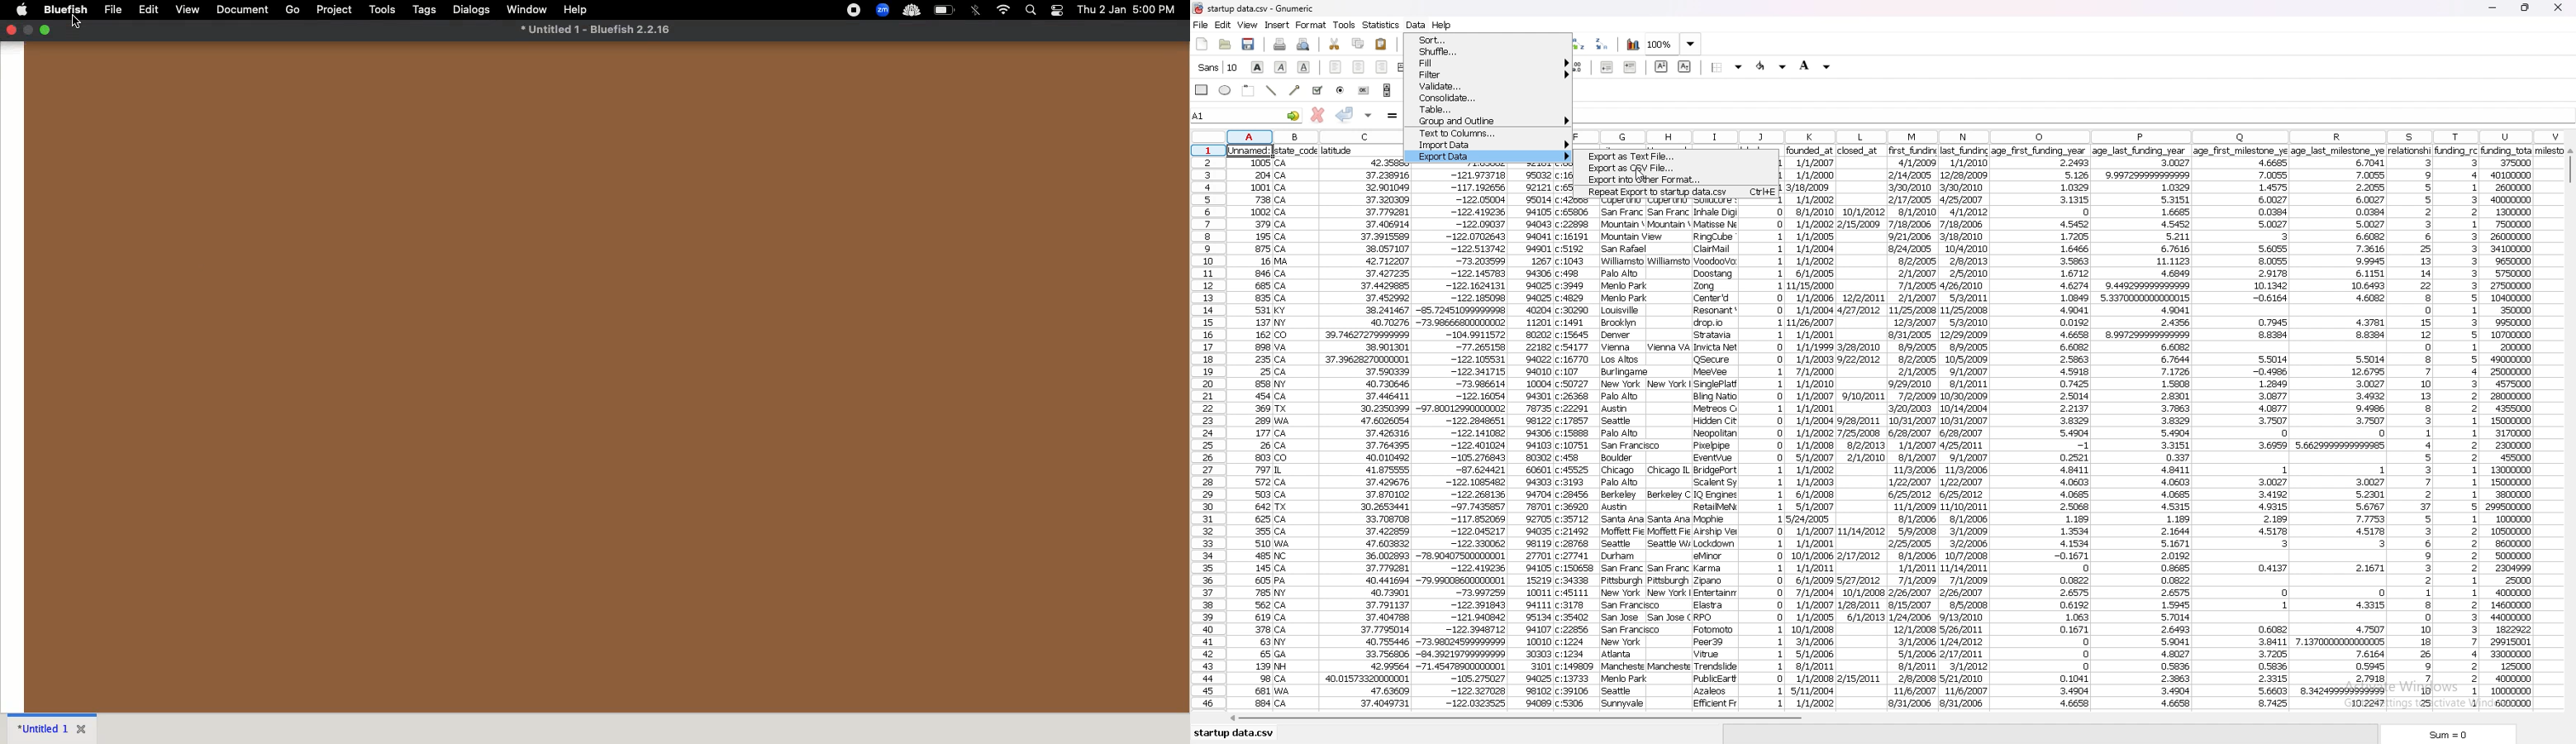 This screenshot has height=756, width=2576. What do you see at coordinates (1815, 66) in the screenshot?
I see `background` at bounding box center [1815, 66].